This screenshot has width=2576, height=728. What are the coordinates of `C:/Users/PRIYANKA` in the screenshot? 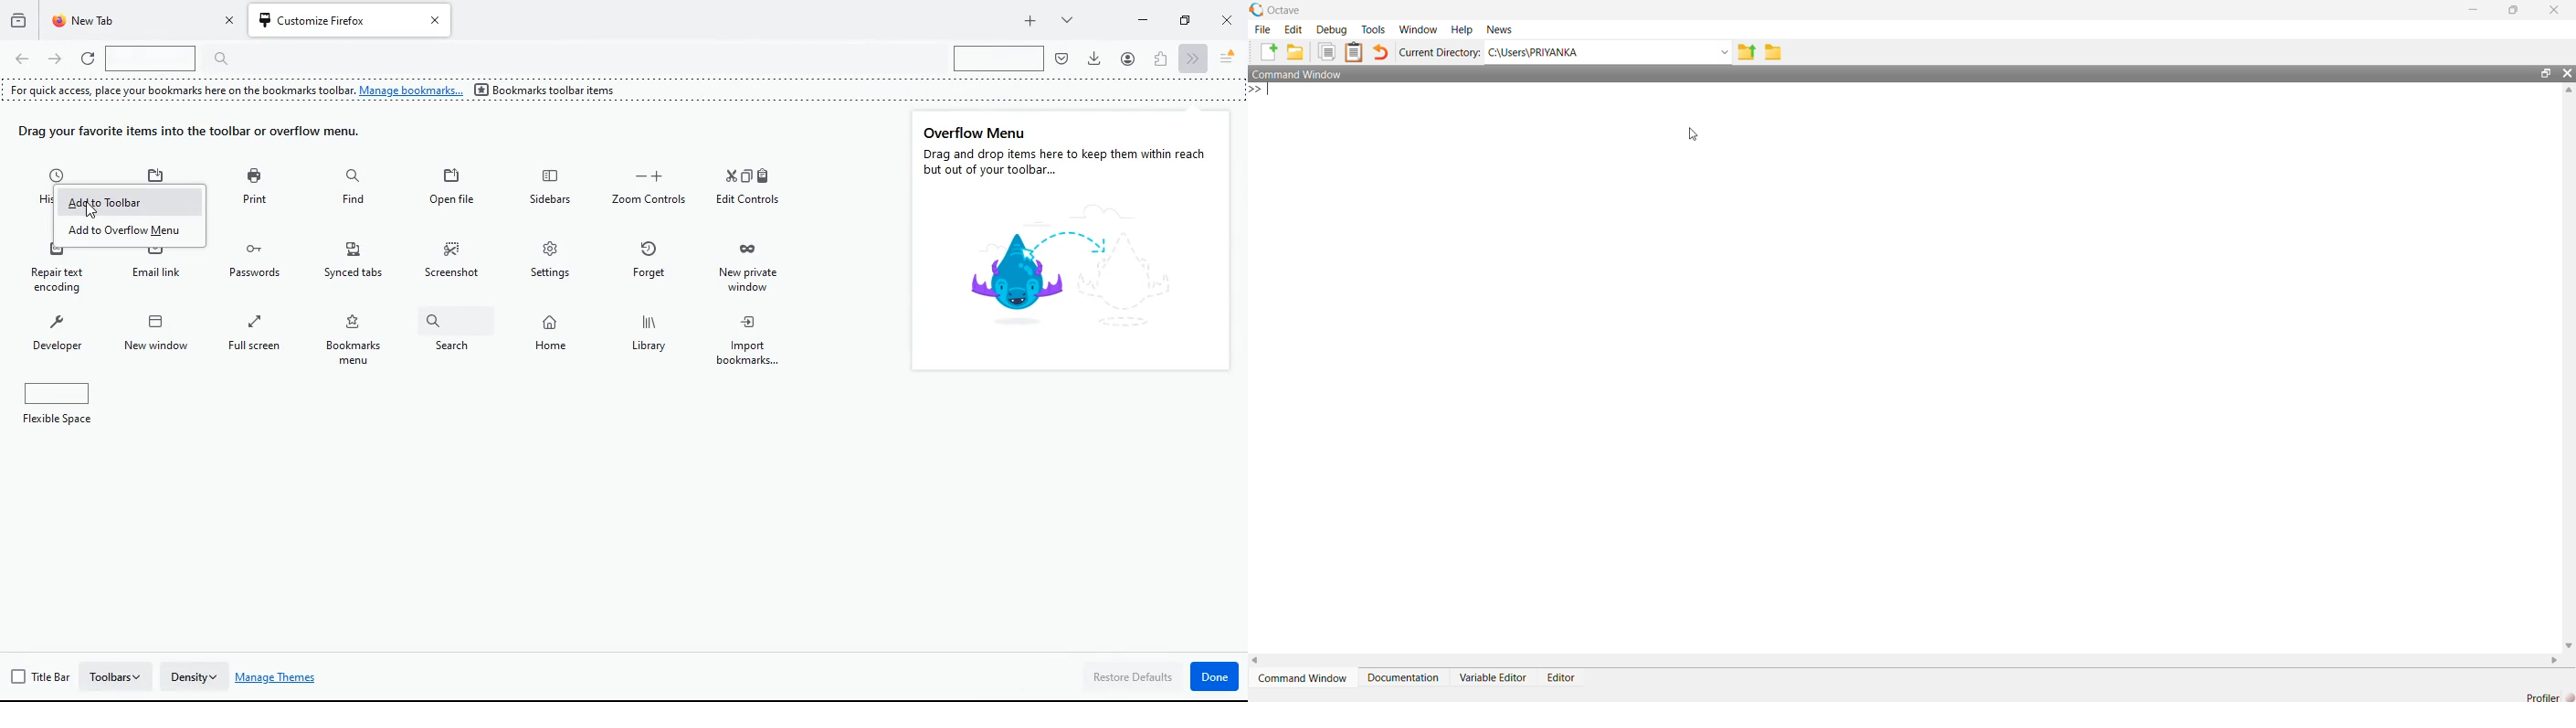 It's located at (1596, 52).